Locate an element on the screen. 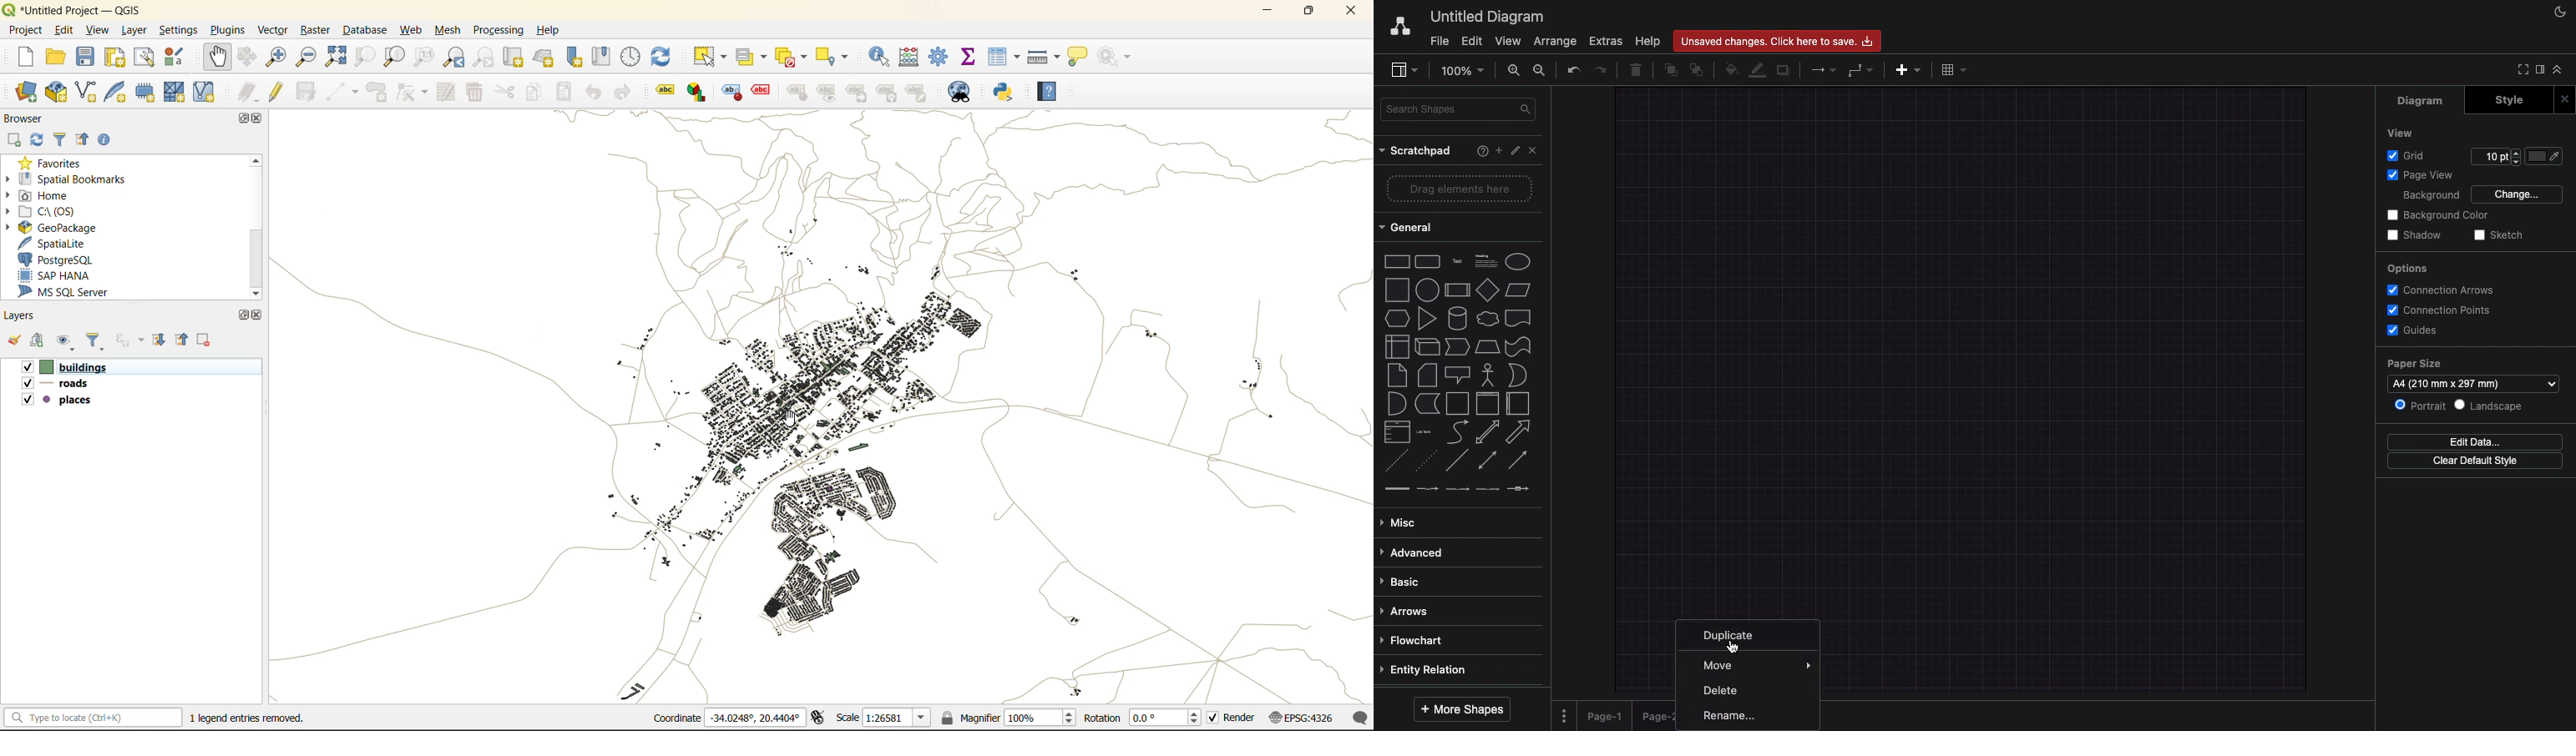 This screenshot has width=2576, height=756. more is located at coordinates (1809, 662).